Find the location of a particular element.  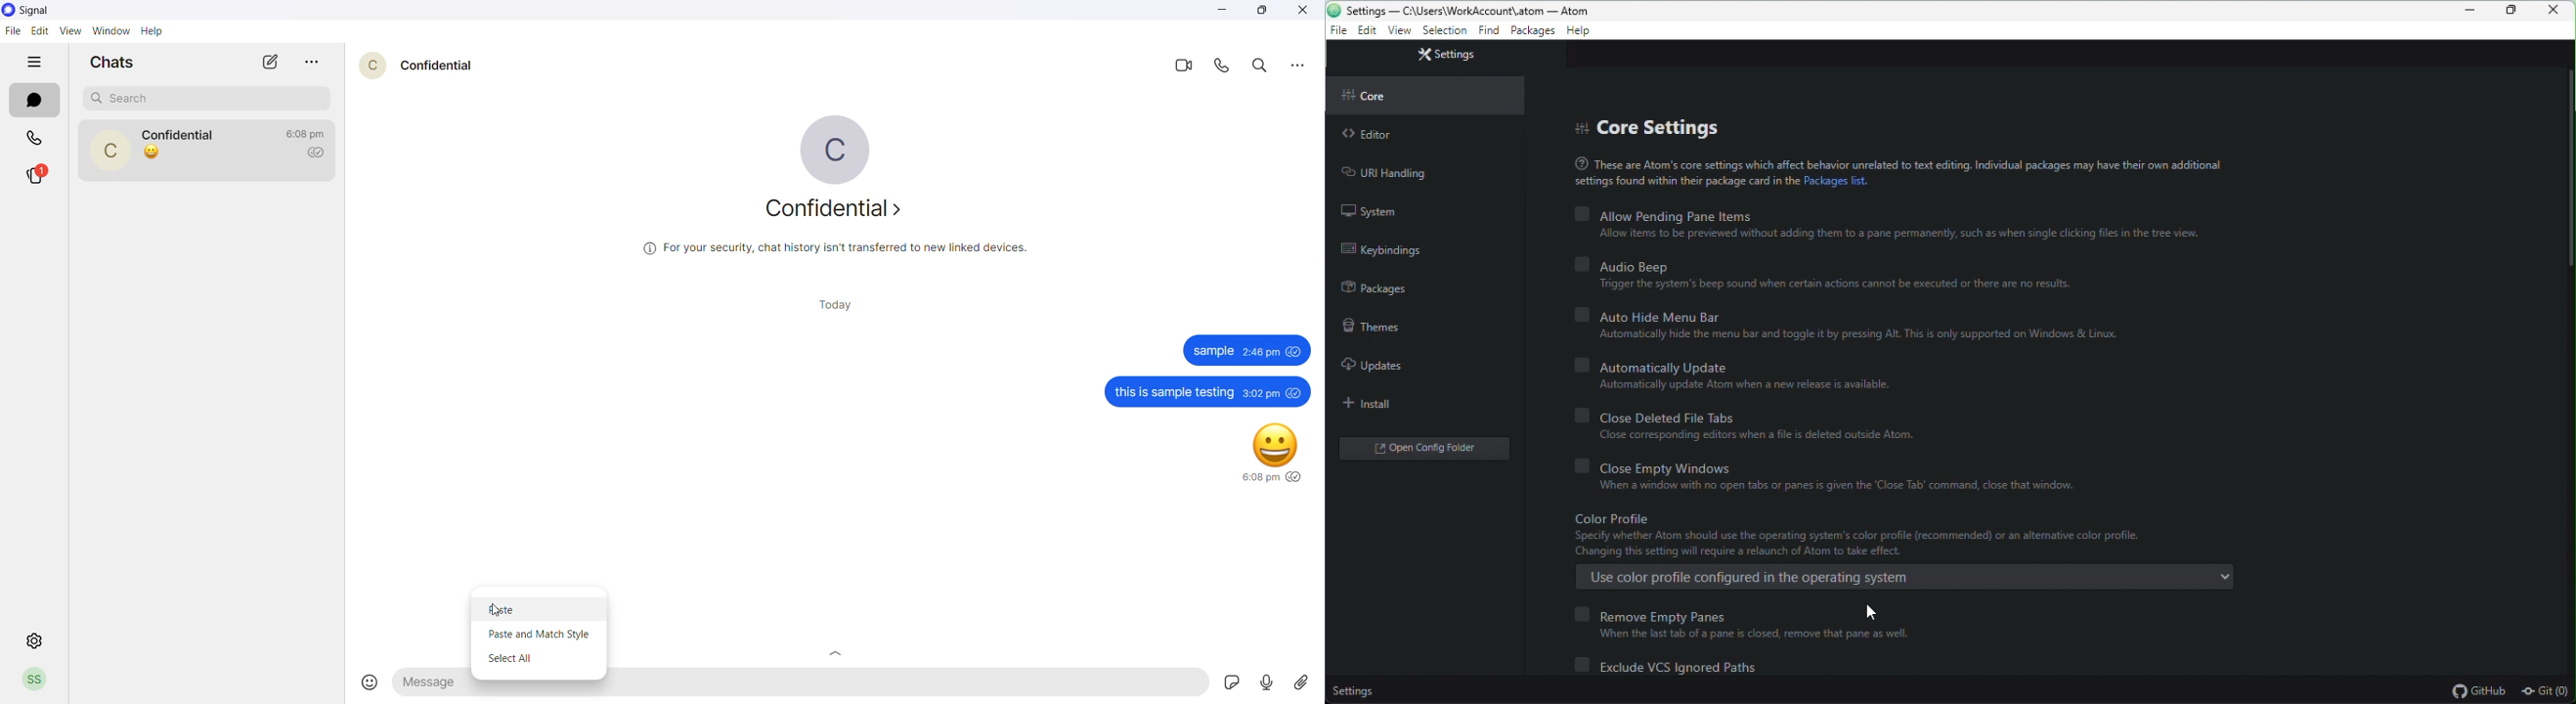

message text area is located at coordinates (806, 686).